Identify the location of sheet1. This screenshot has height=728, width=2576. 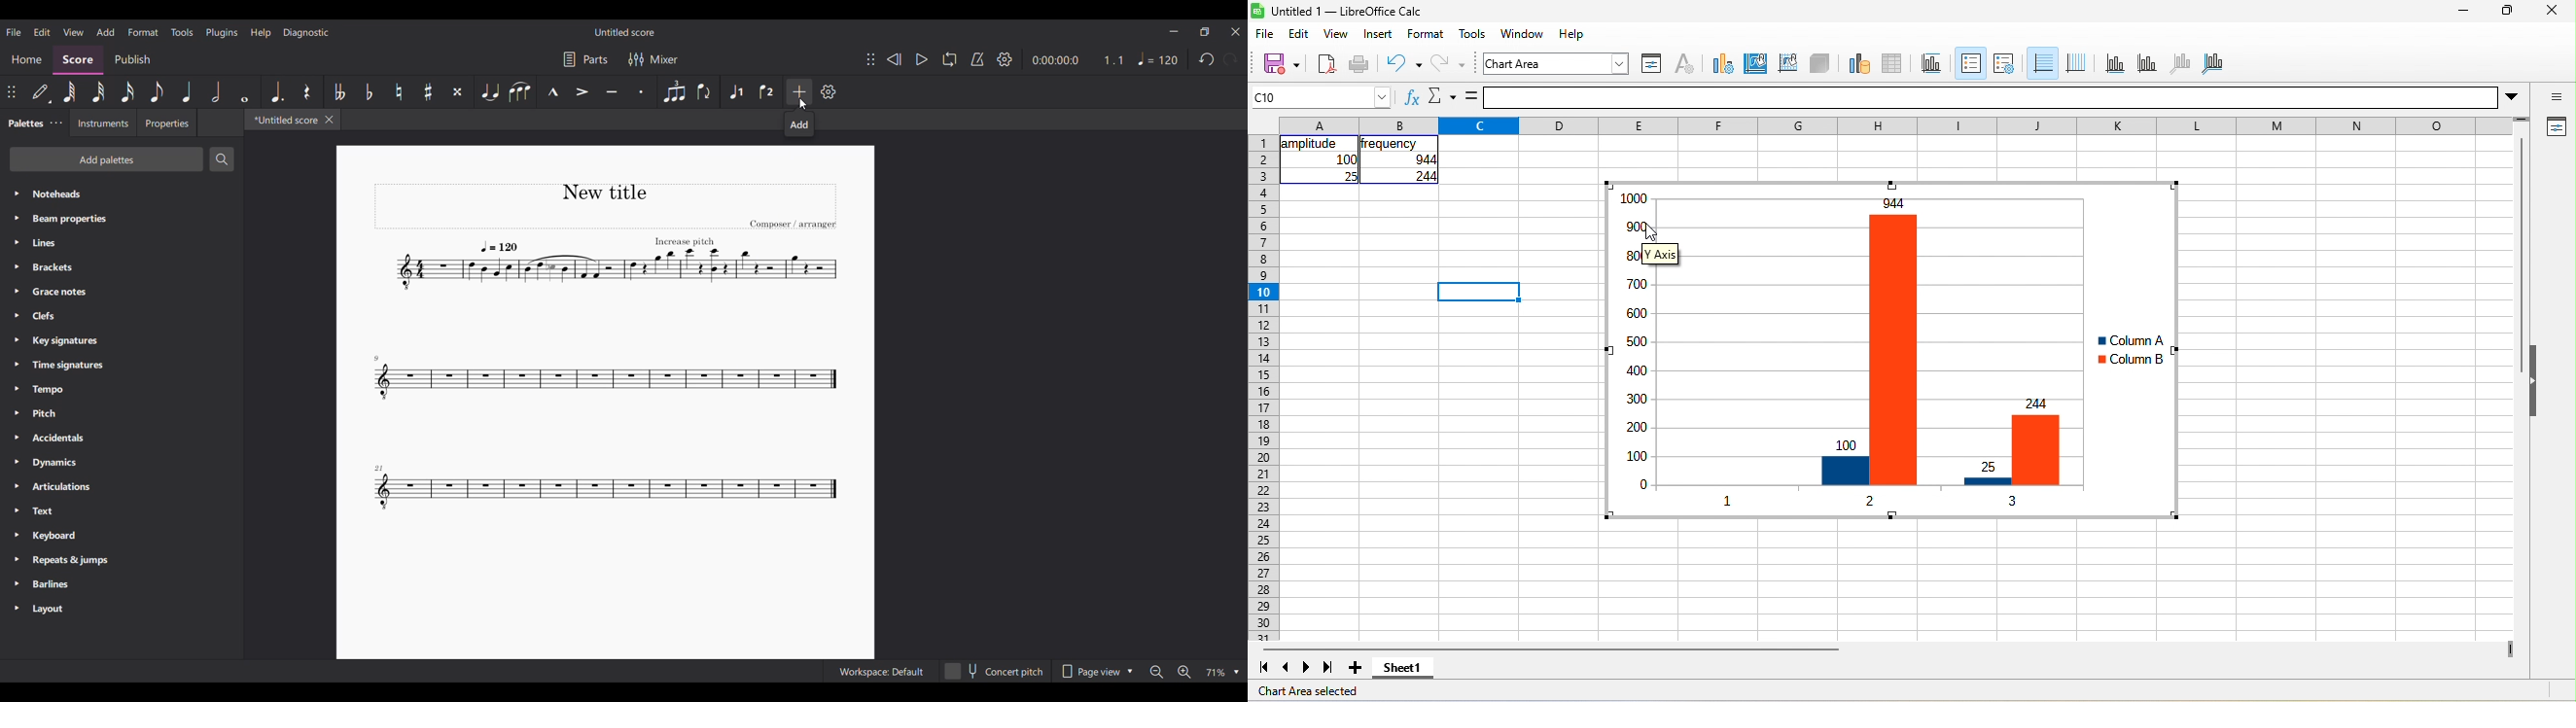
(1411, 673).